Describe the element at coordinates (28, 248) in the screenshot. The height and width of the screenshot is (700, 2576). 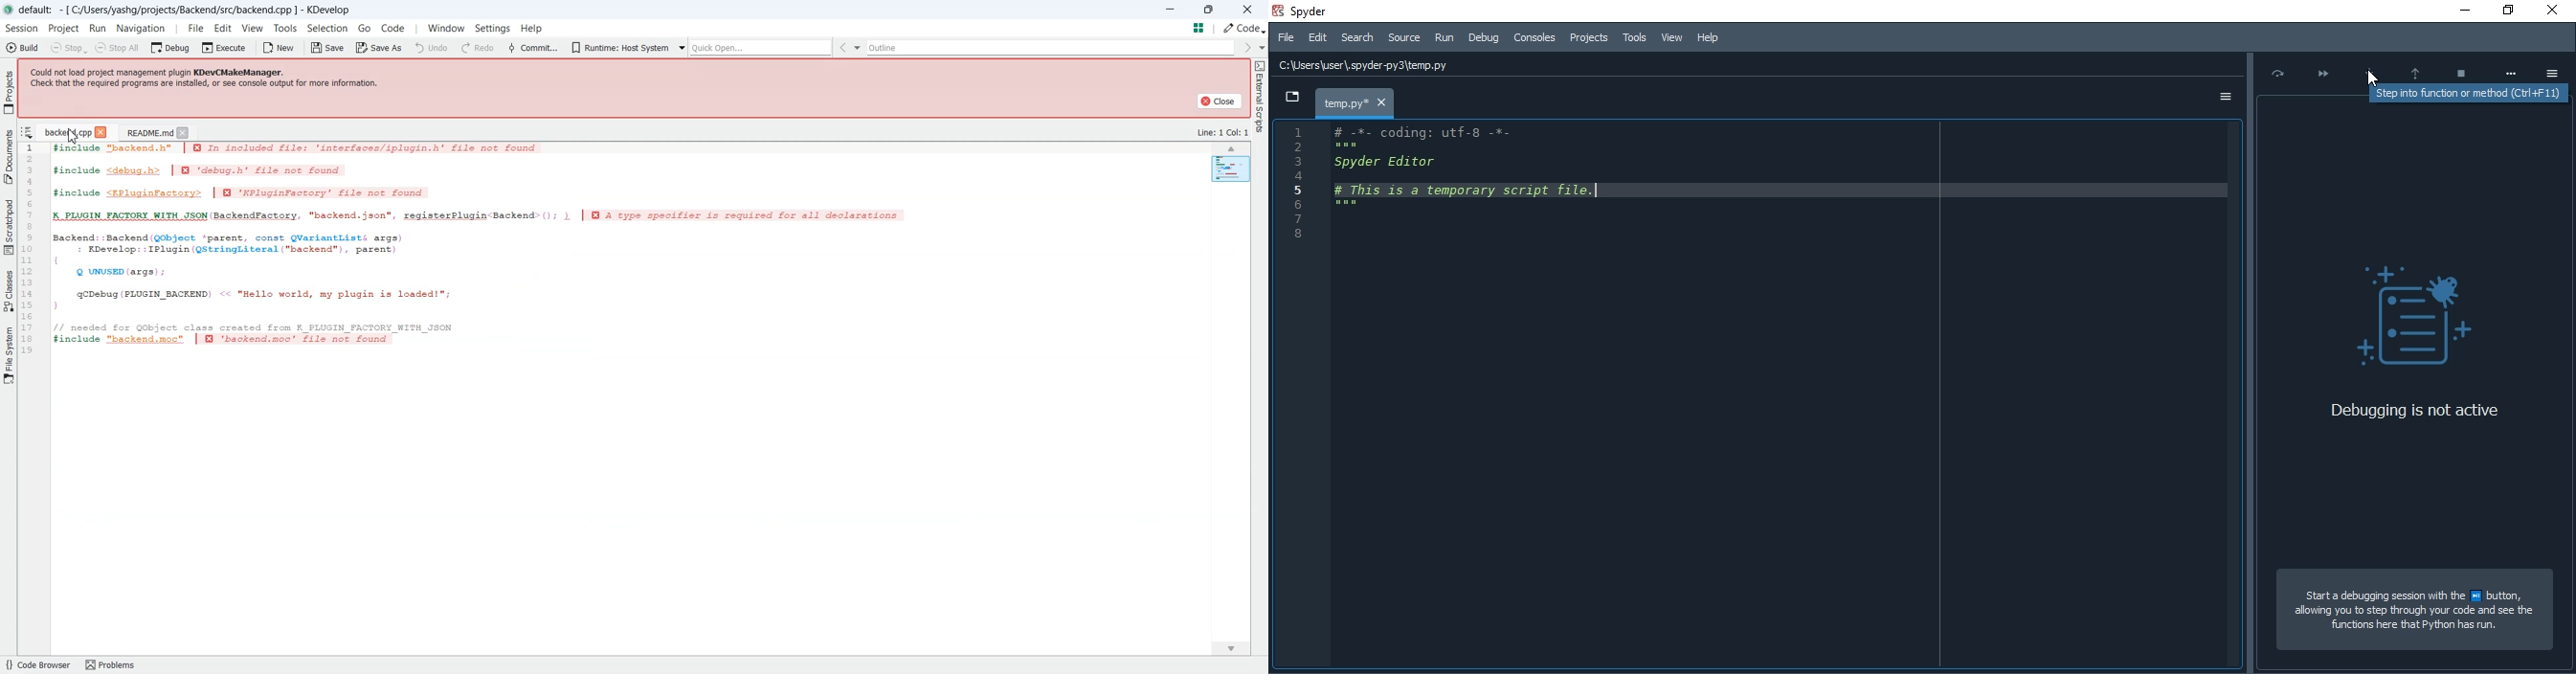
I see `Column number` at that location.